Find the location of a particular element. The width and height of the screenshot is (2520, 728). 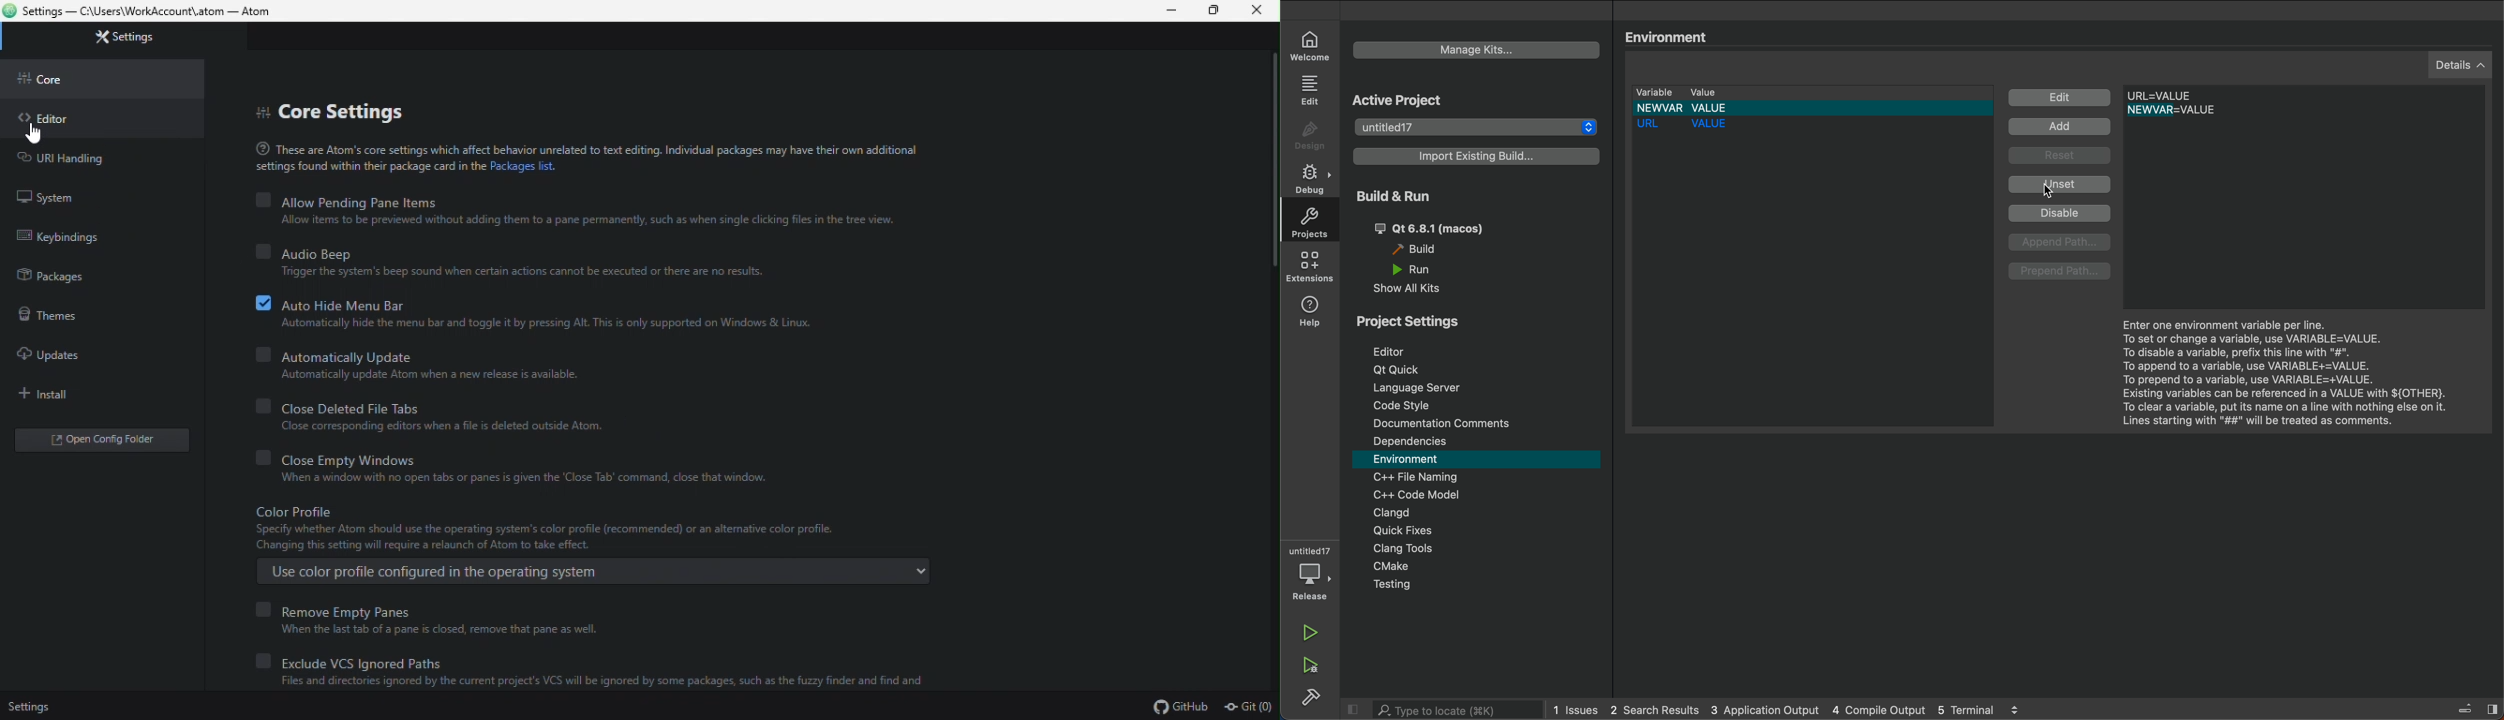

Core  is located at coordinates (68, 77).